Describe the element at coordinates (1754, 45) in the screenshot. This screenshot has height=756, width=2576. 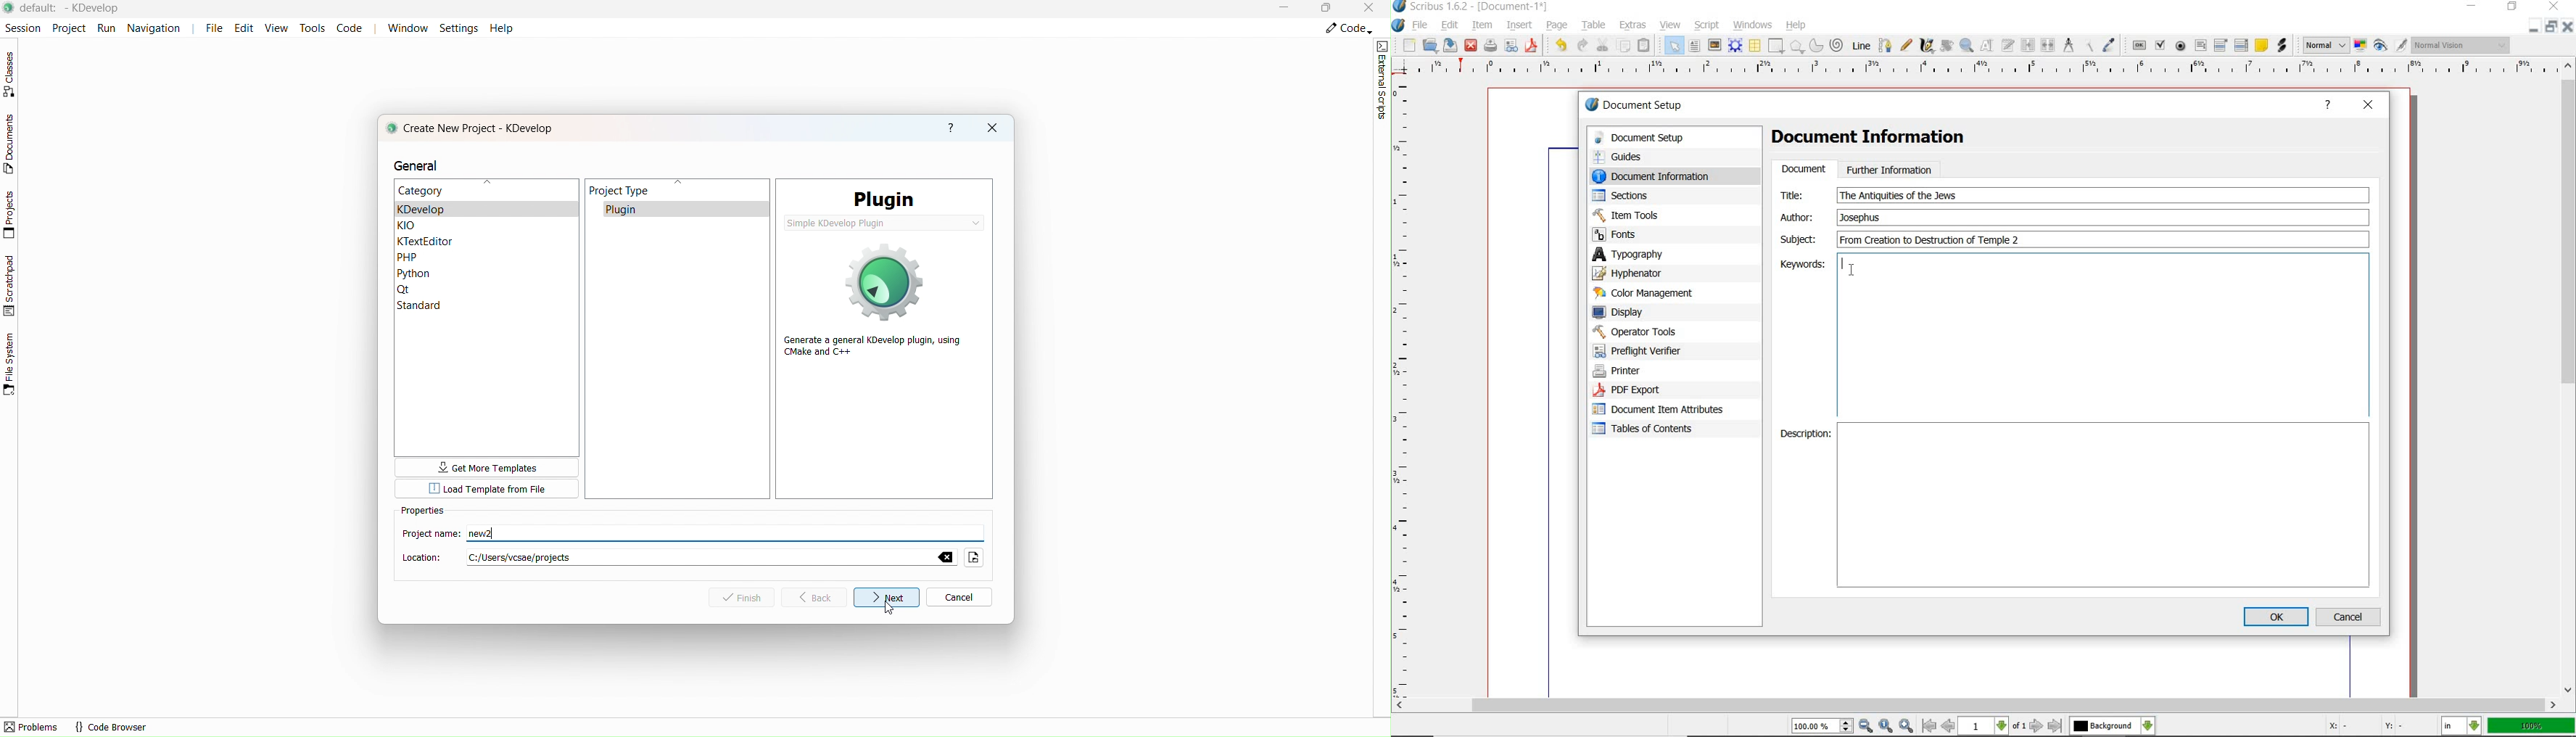
I see `table` at that location.